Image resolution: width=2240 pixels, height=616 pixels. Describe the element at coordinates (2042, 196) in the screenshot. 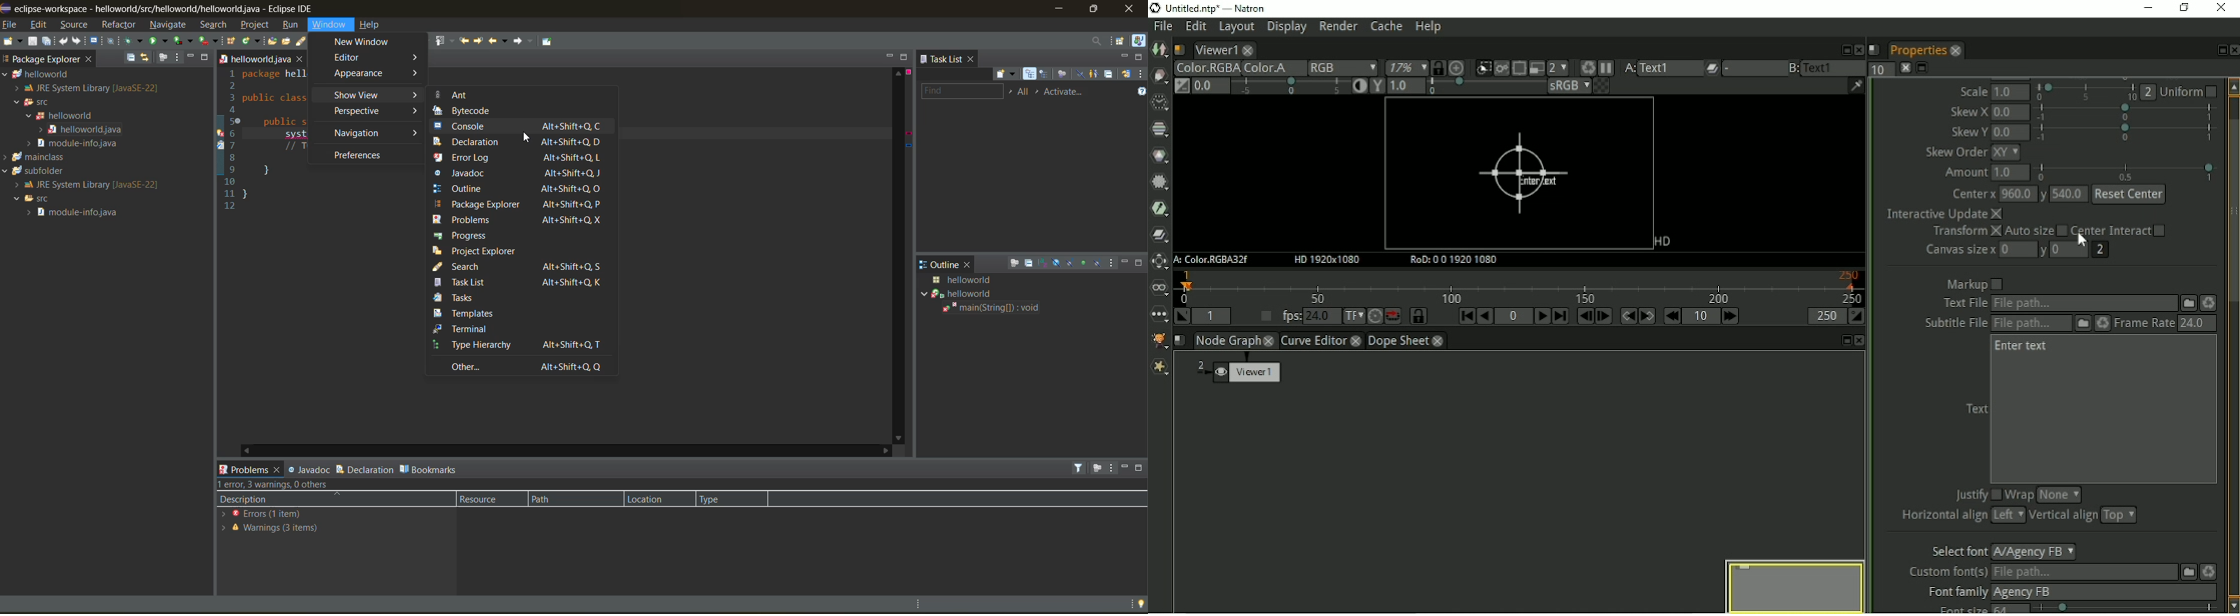

I see `y` at that location.